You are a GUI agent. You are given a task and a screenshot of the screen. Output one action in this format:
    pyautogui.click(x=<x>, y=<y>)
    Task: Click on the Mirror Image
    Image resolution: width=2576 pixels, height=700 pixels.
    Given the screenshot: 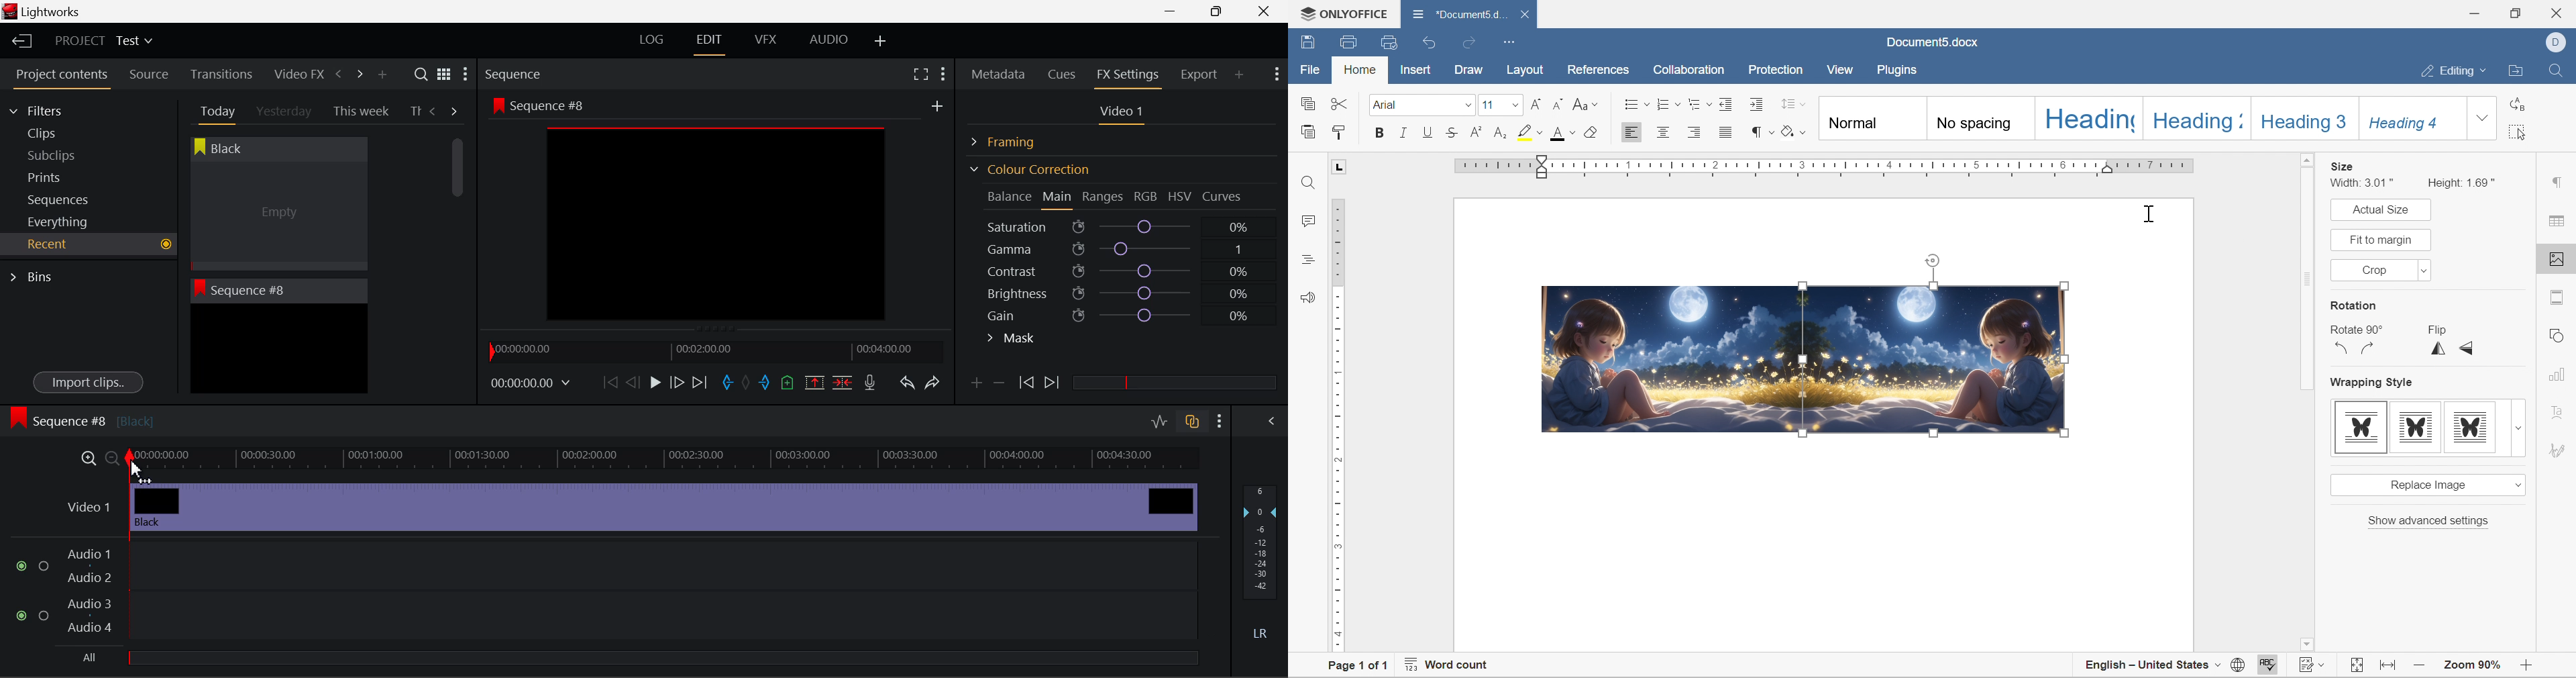 What is the action you would take?
    pyautogui.click(x=1936, y=360)
    